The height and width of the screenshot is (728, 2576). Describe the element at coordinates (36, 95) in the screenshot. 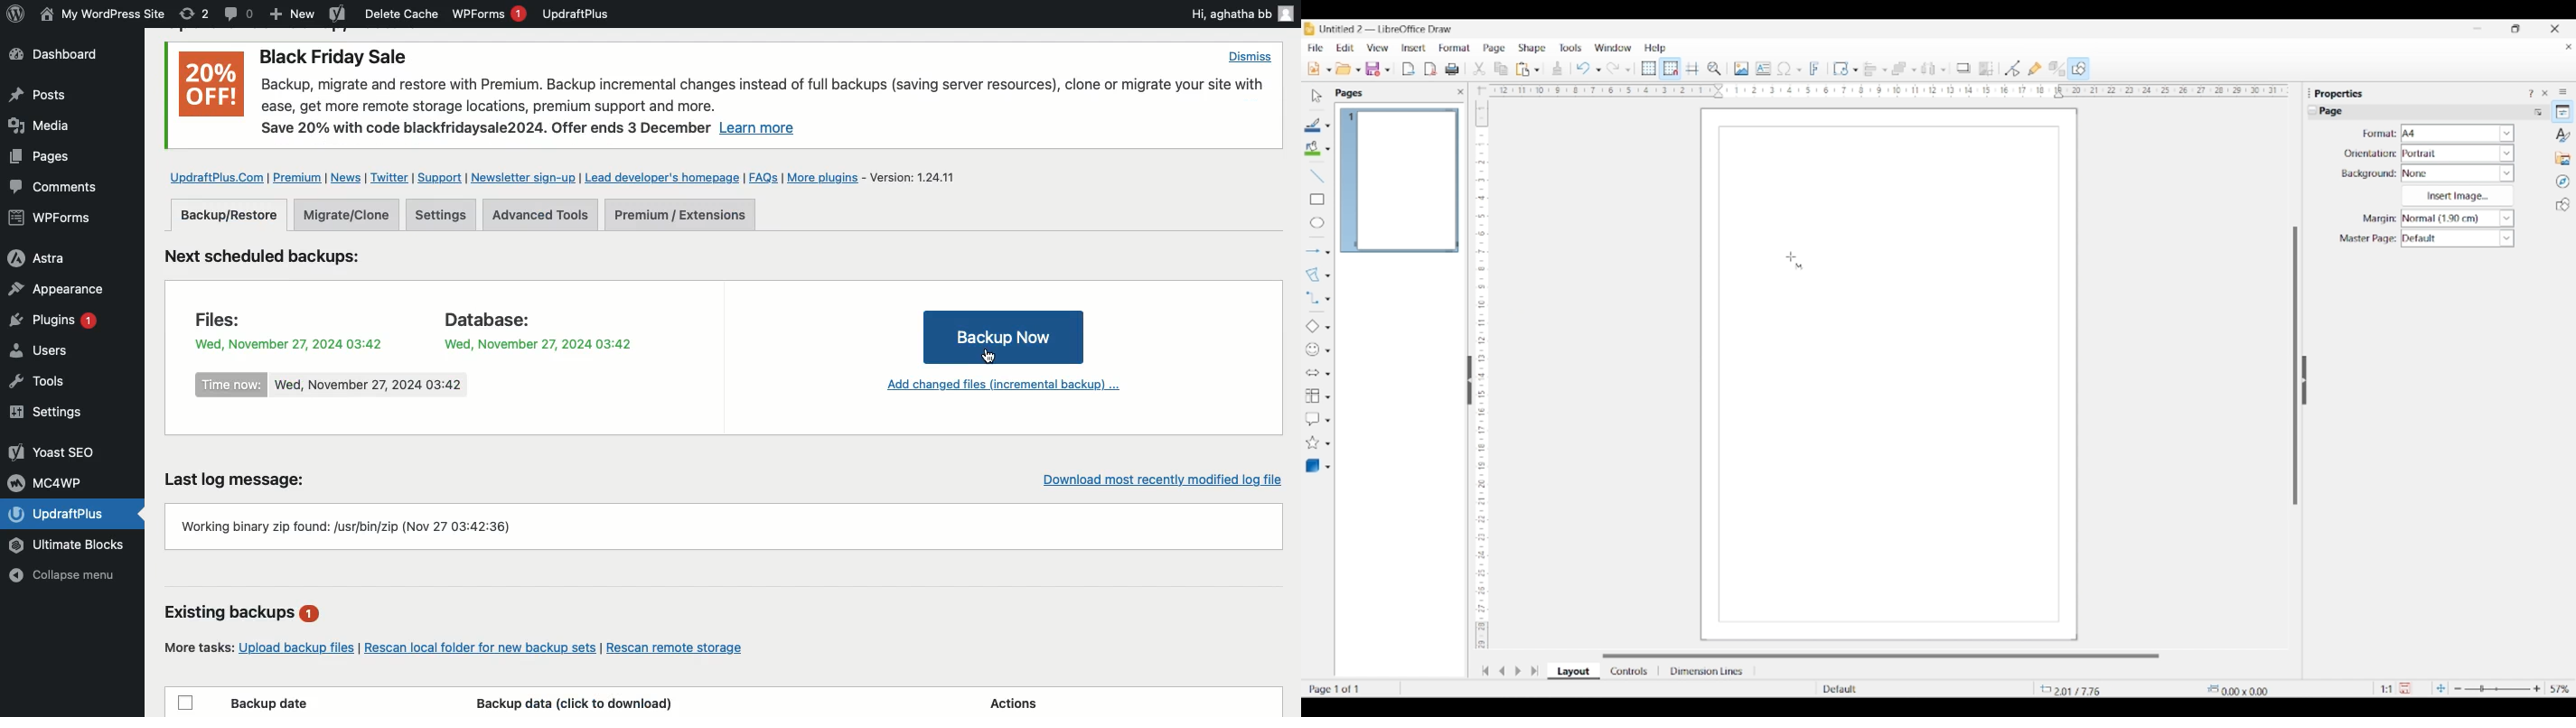

I see `Posts` at that location.